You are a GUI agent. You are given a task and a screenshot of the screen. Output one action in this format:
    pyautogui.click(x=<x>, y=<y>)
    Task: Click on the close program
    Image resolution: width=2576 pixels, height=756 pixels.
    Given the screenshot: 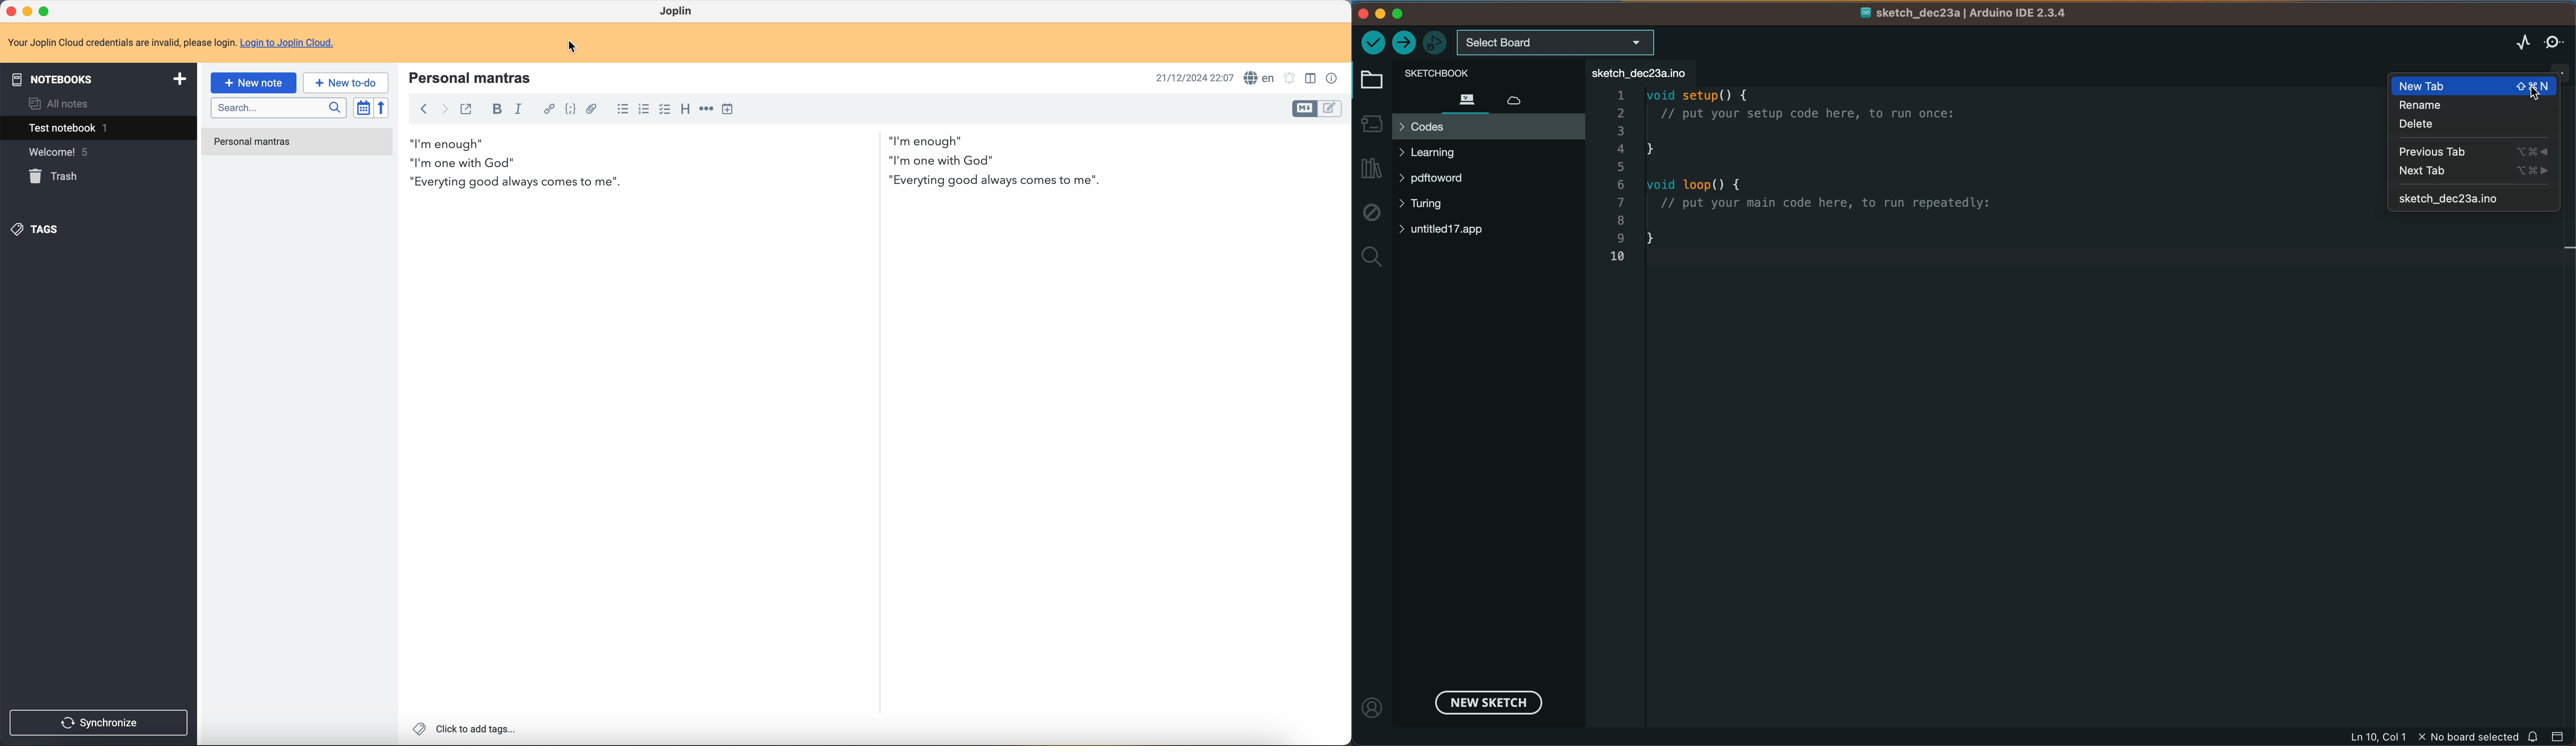 What is the action you would take?
    pyautogui.click(x=9, y=11)
    